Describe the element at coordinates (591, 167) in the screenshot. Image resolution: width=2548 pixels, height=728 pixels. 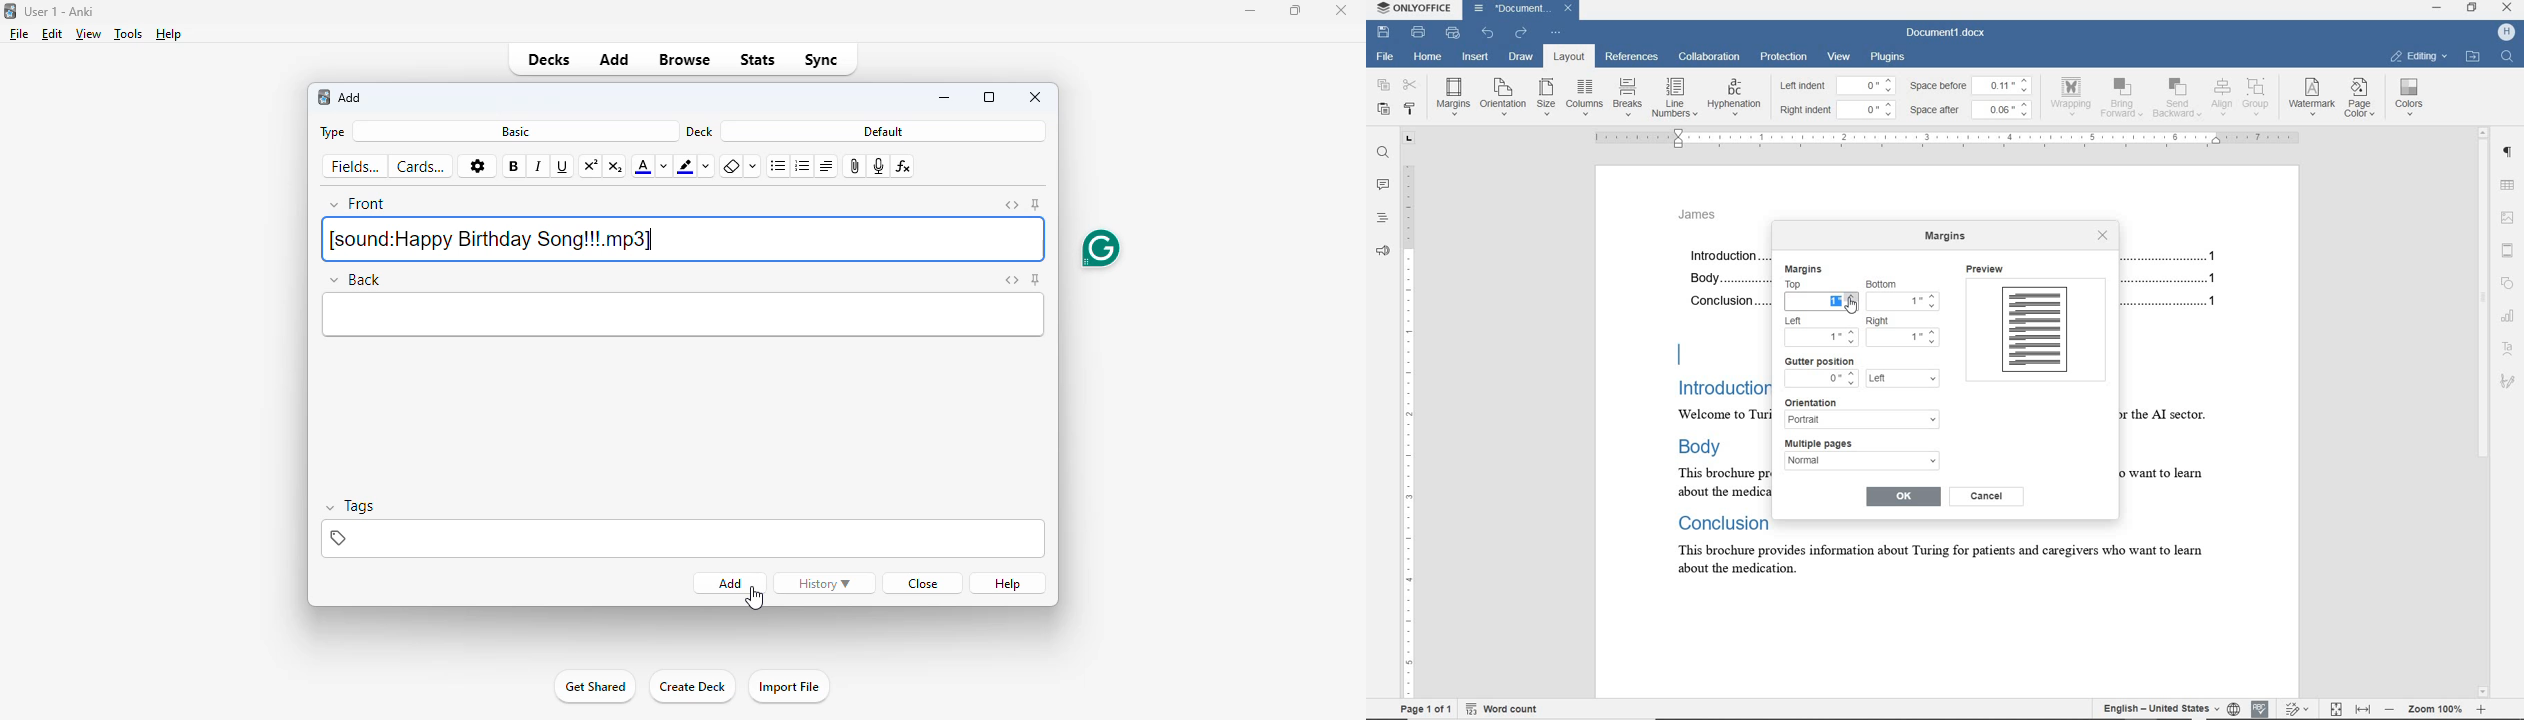
I see `superscript` at that location.